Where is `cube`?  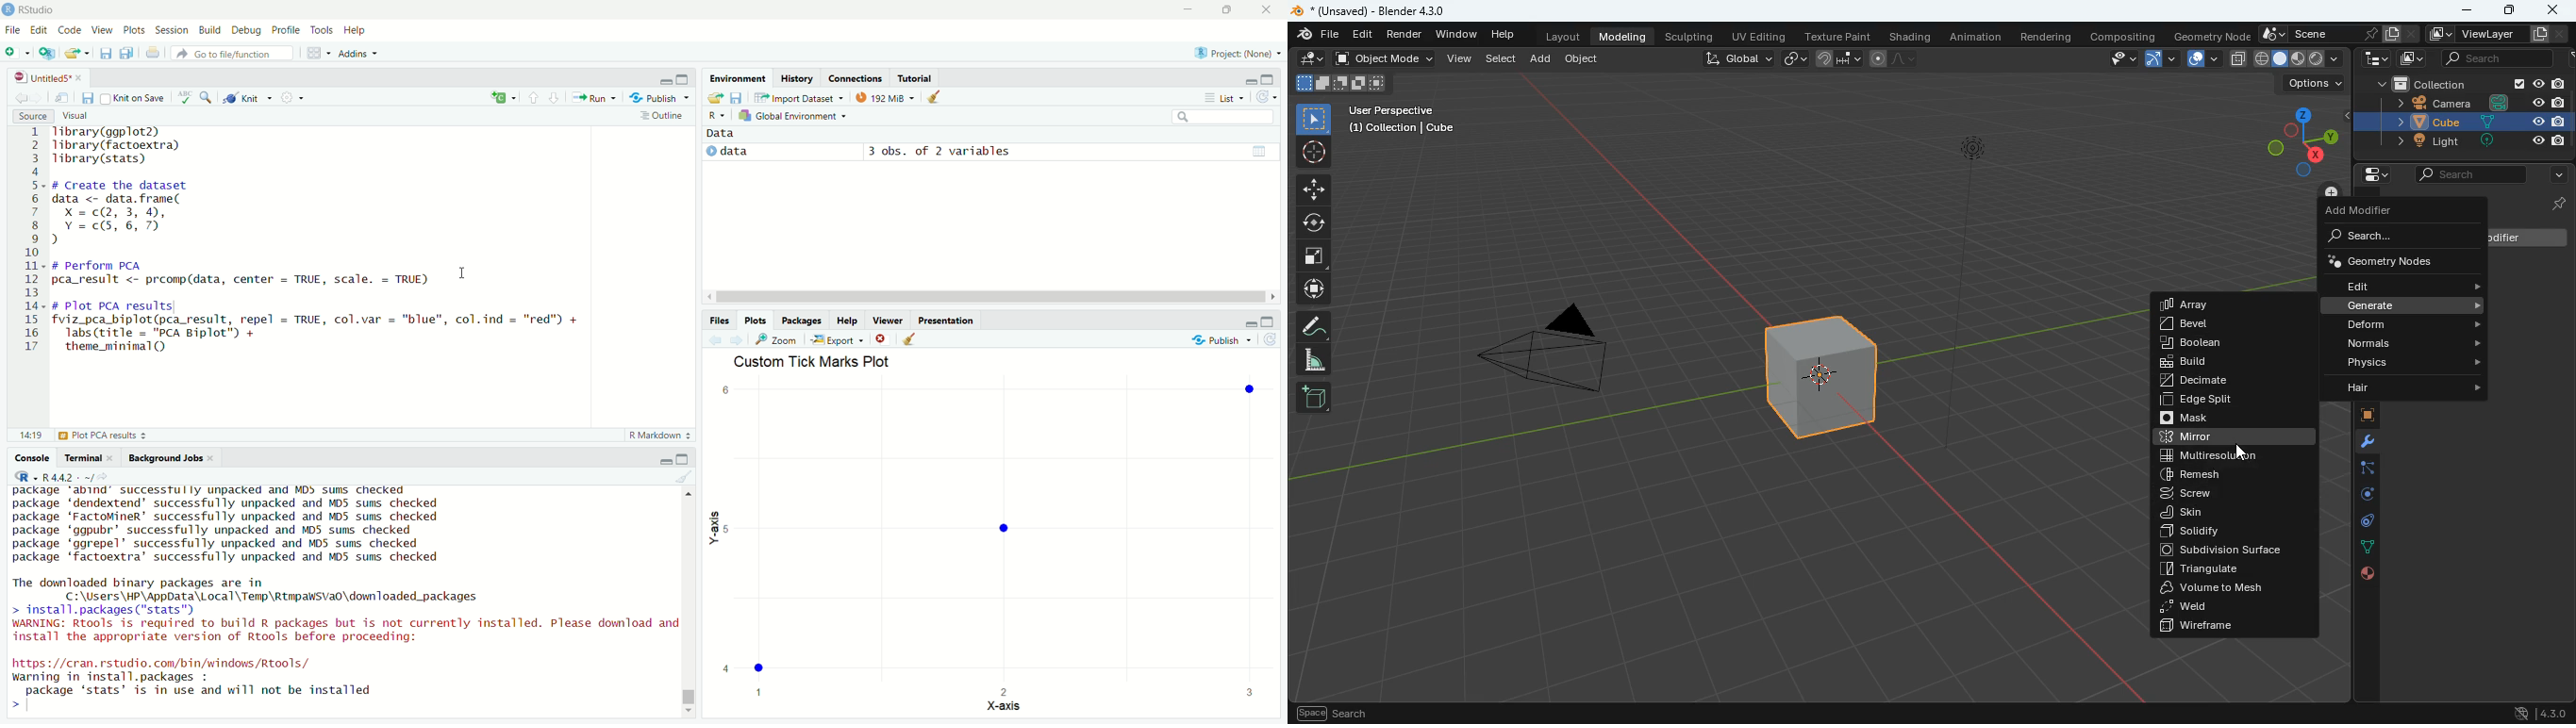
cube is located at coordinates (1825, 389).